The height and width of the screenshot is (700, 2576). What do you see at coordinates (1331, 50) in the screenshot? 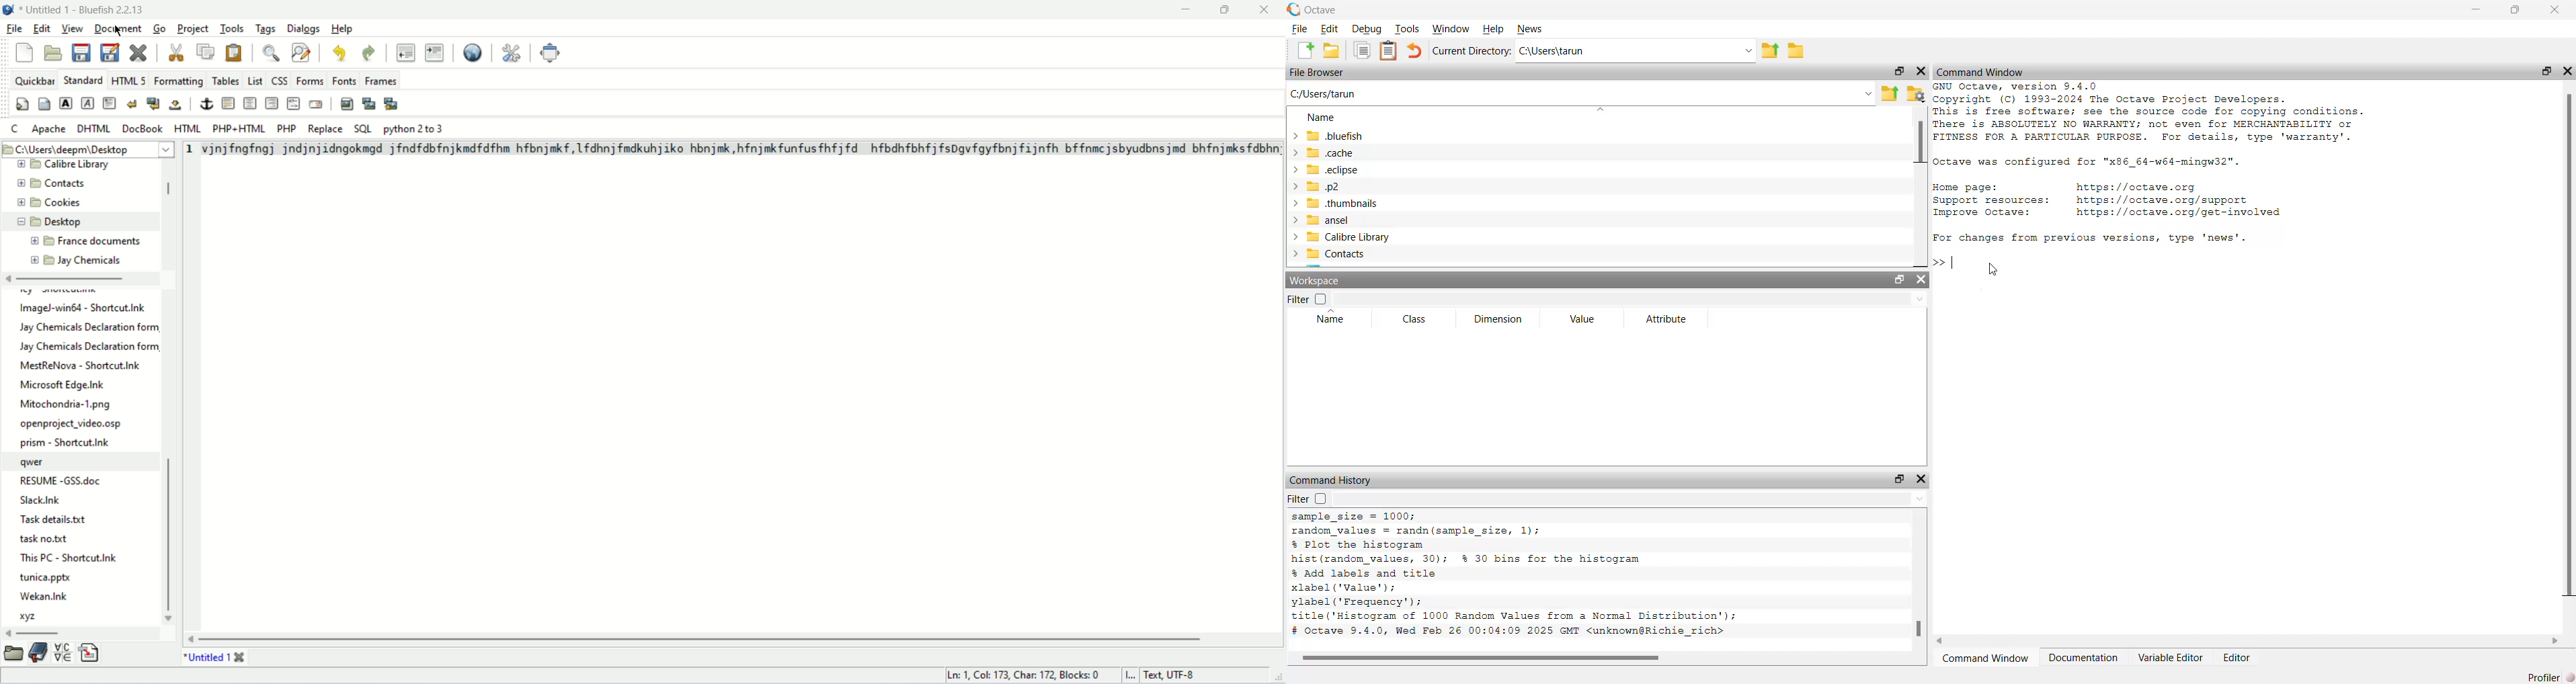
I see `New folder` at bounding box center [1331, 50].